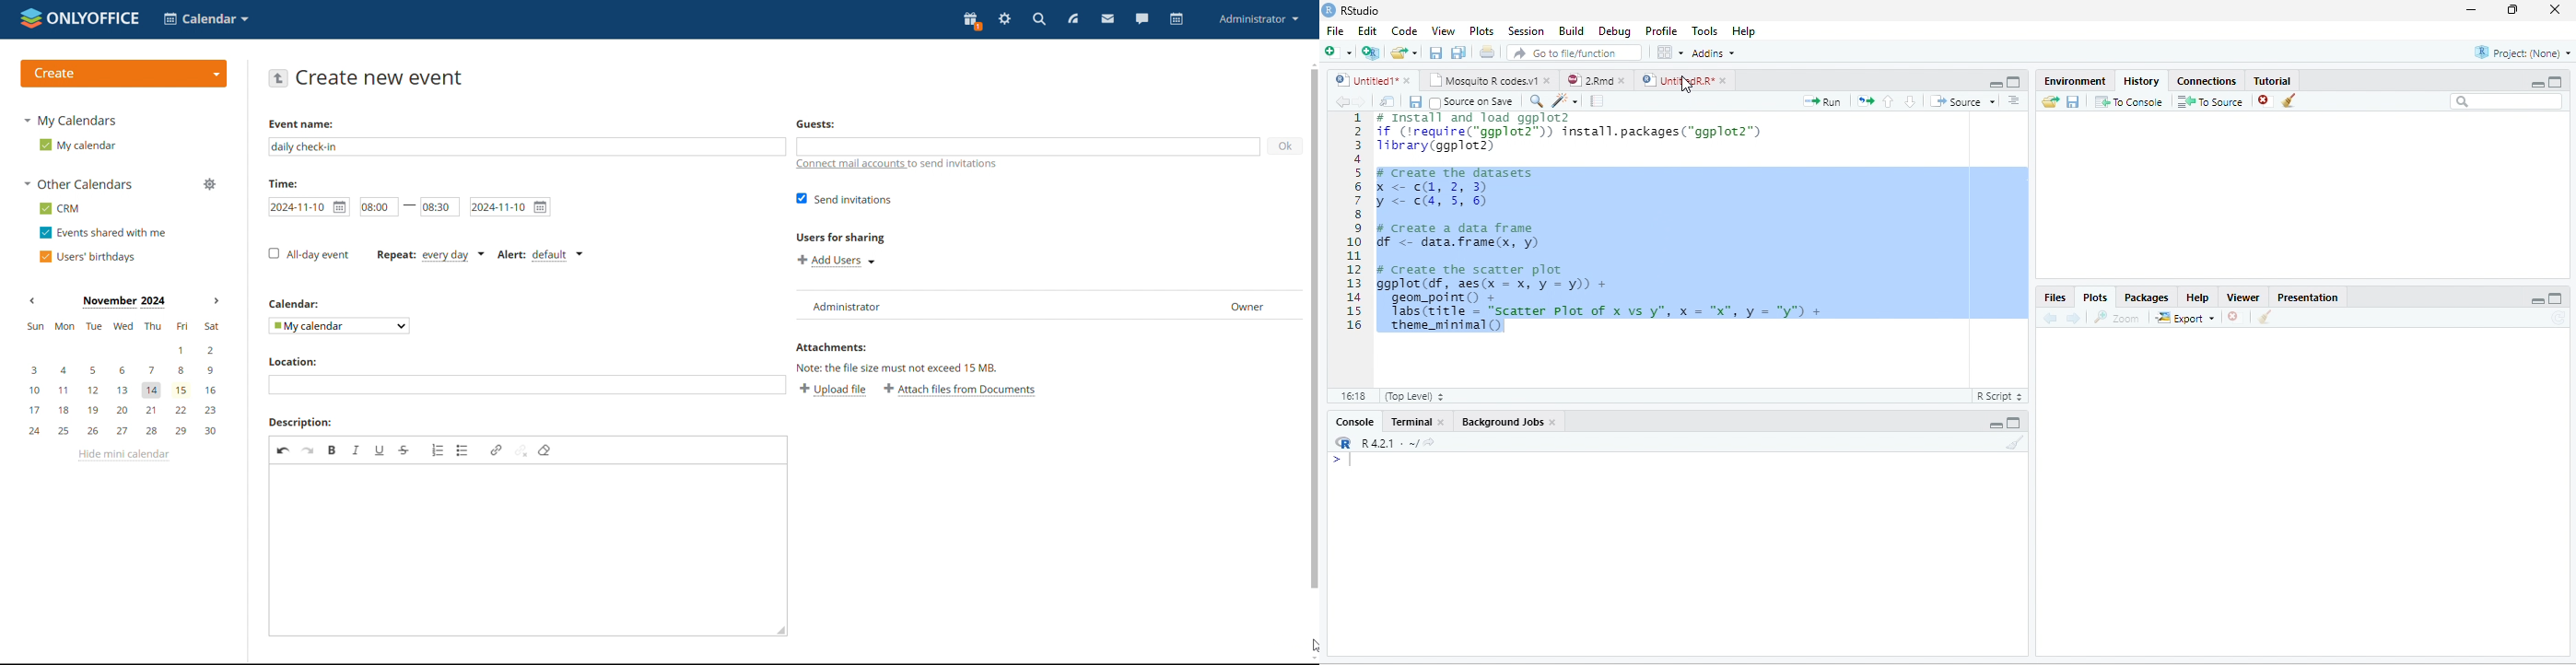  I want to click on R, so click(1342, 442).